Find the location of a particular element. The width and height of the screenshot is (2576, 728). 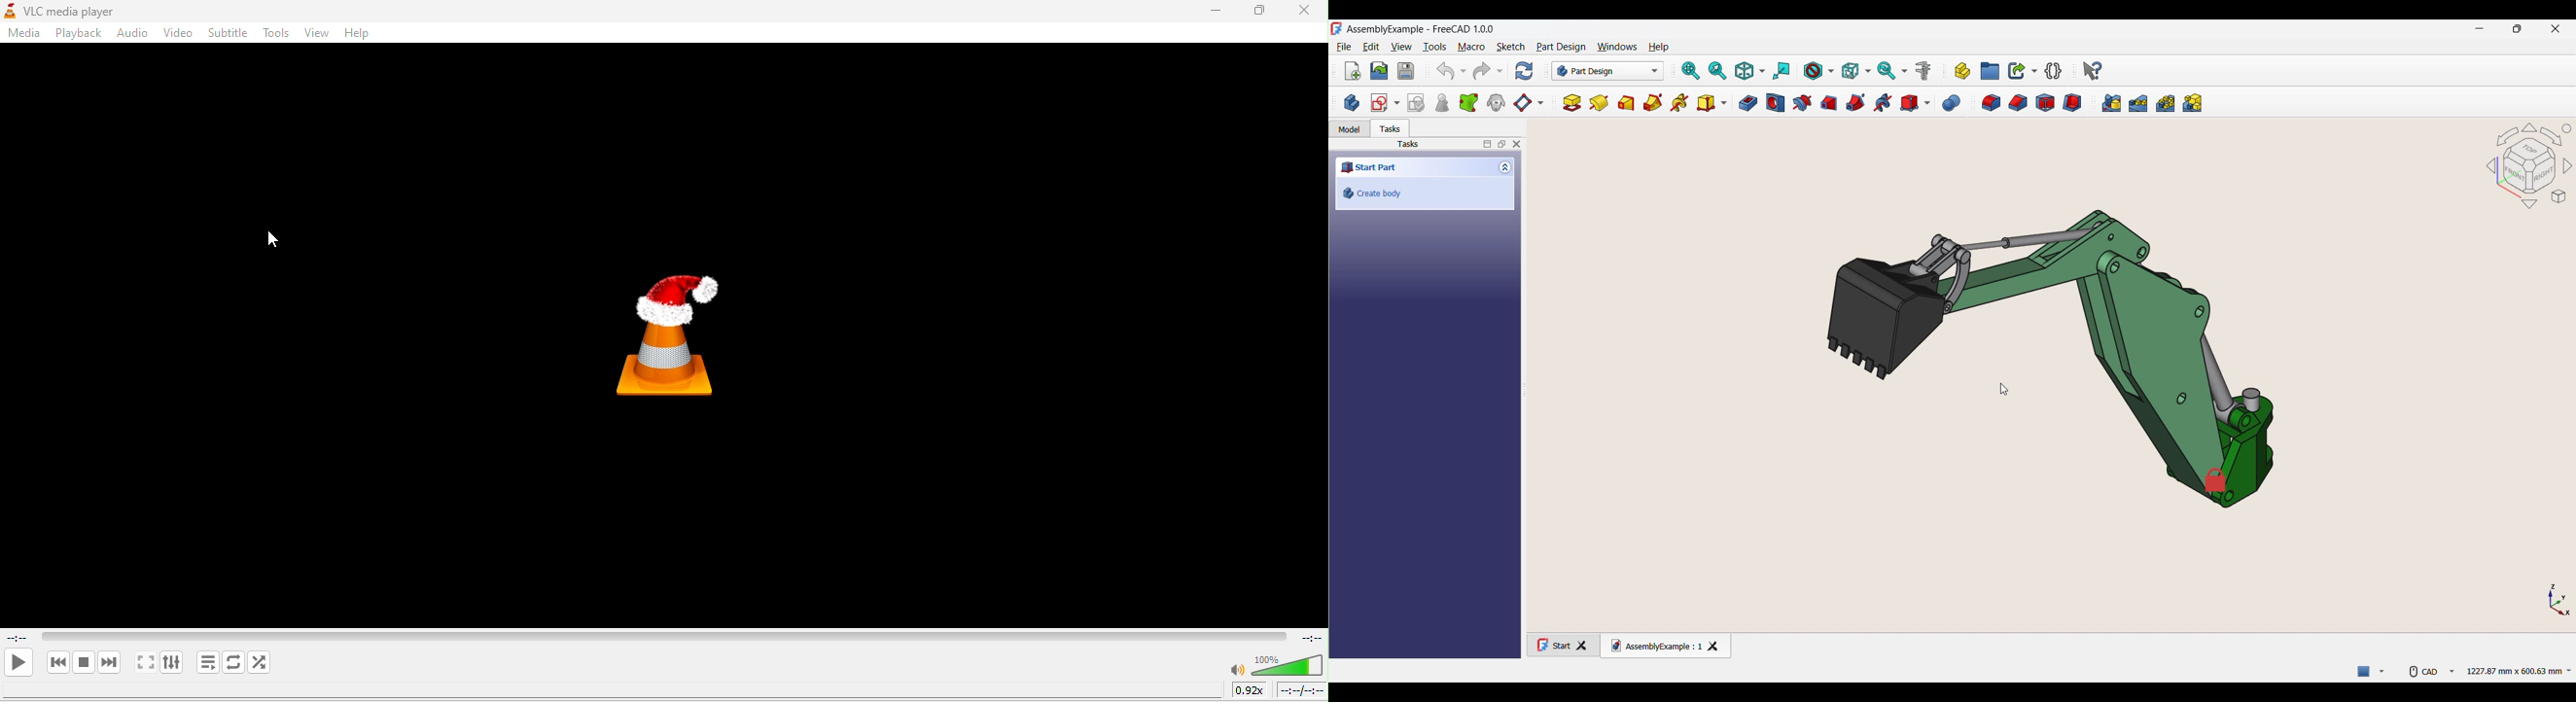

random is located at coordinates (262, 662).